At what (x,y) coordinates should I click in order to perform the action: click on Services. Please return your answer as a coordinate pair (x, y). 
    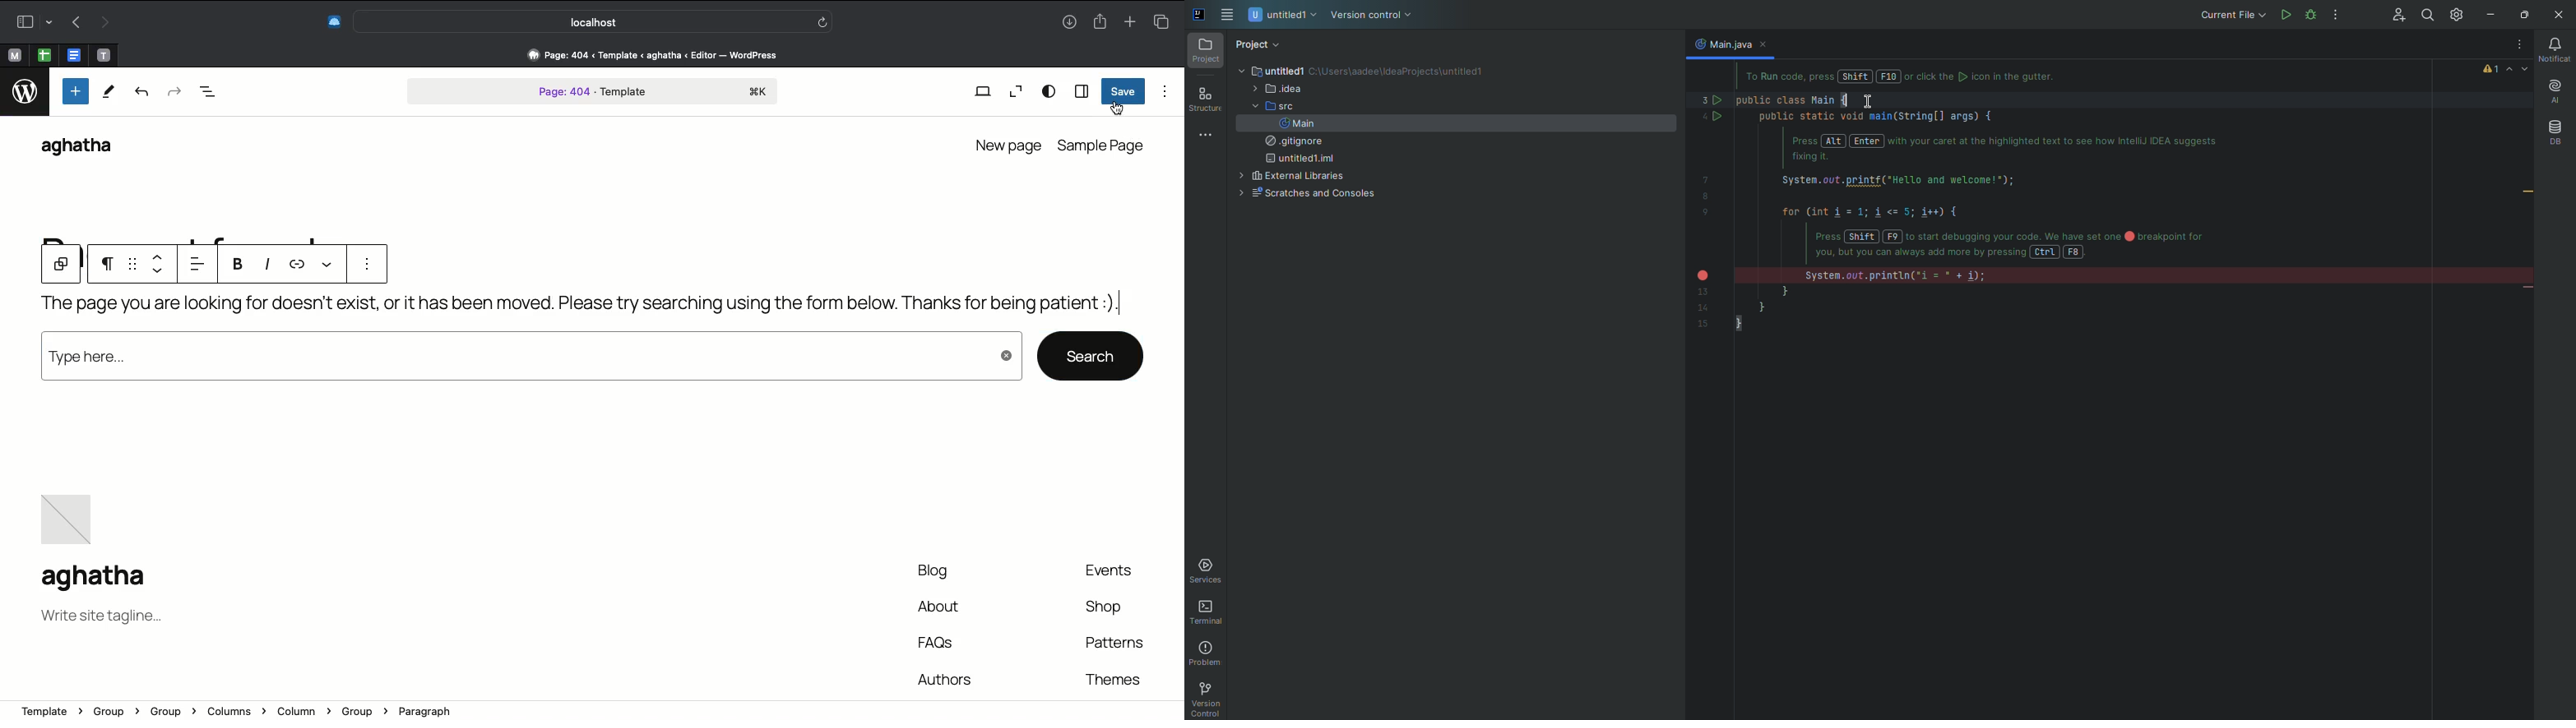
    Looking at the image, I should click on (1208, 571).